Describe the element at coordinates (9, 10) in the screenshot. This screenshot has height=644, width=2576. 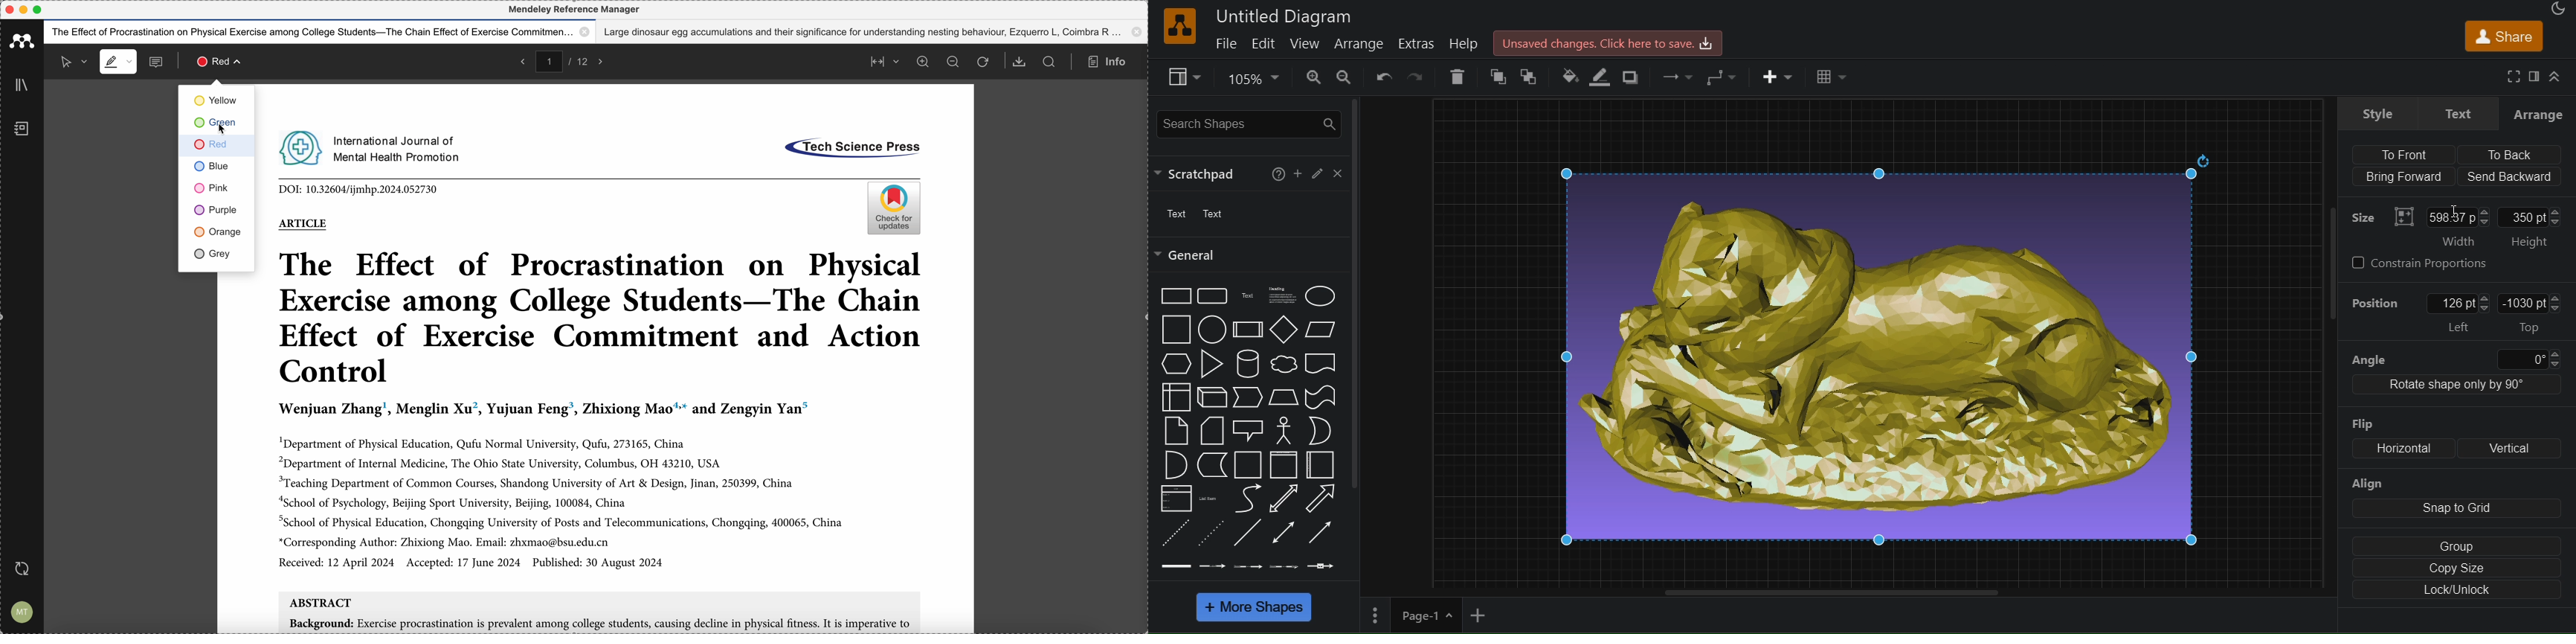
I see `close program` at that location.